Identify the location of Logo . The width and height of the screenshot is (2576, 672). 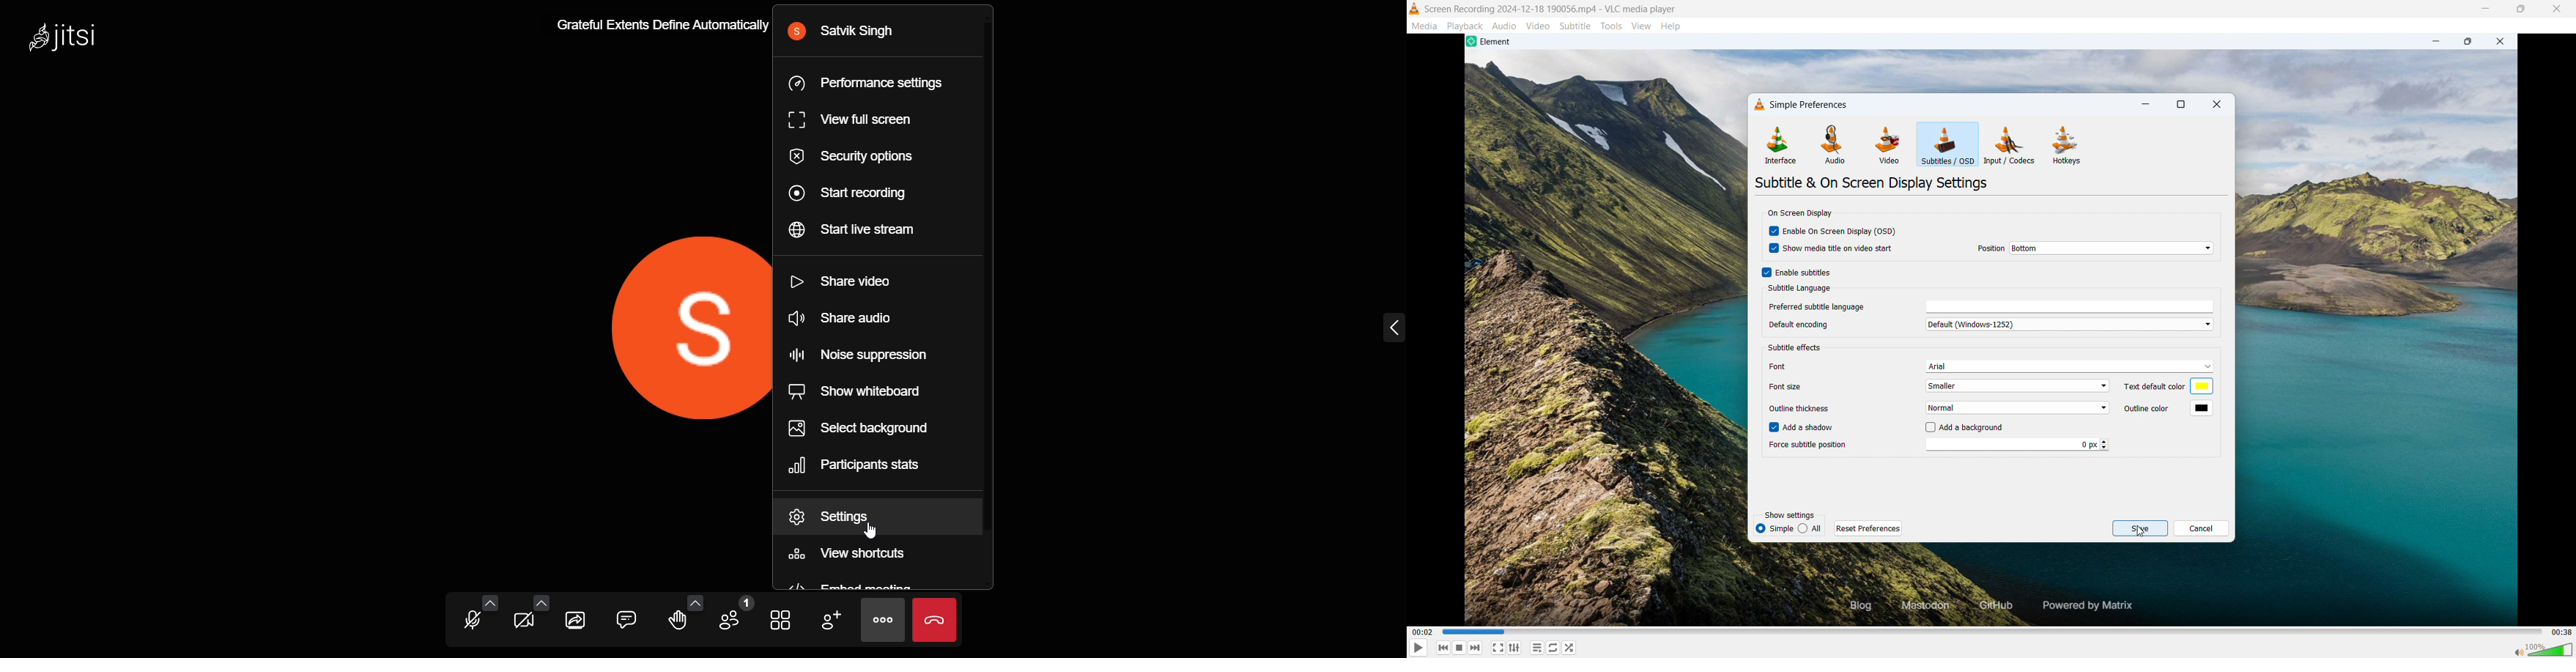
(1415, 9).